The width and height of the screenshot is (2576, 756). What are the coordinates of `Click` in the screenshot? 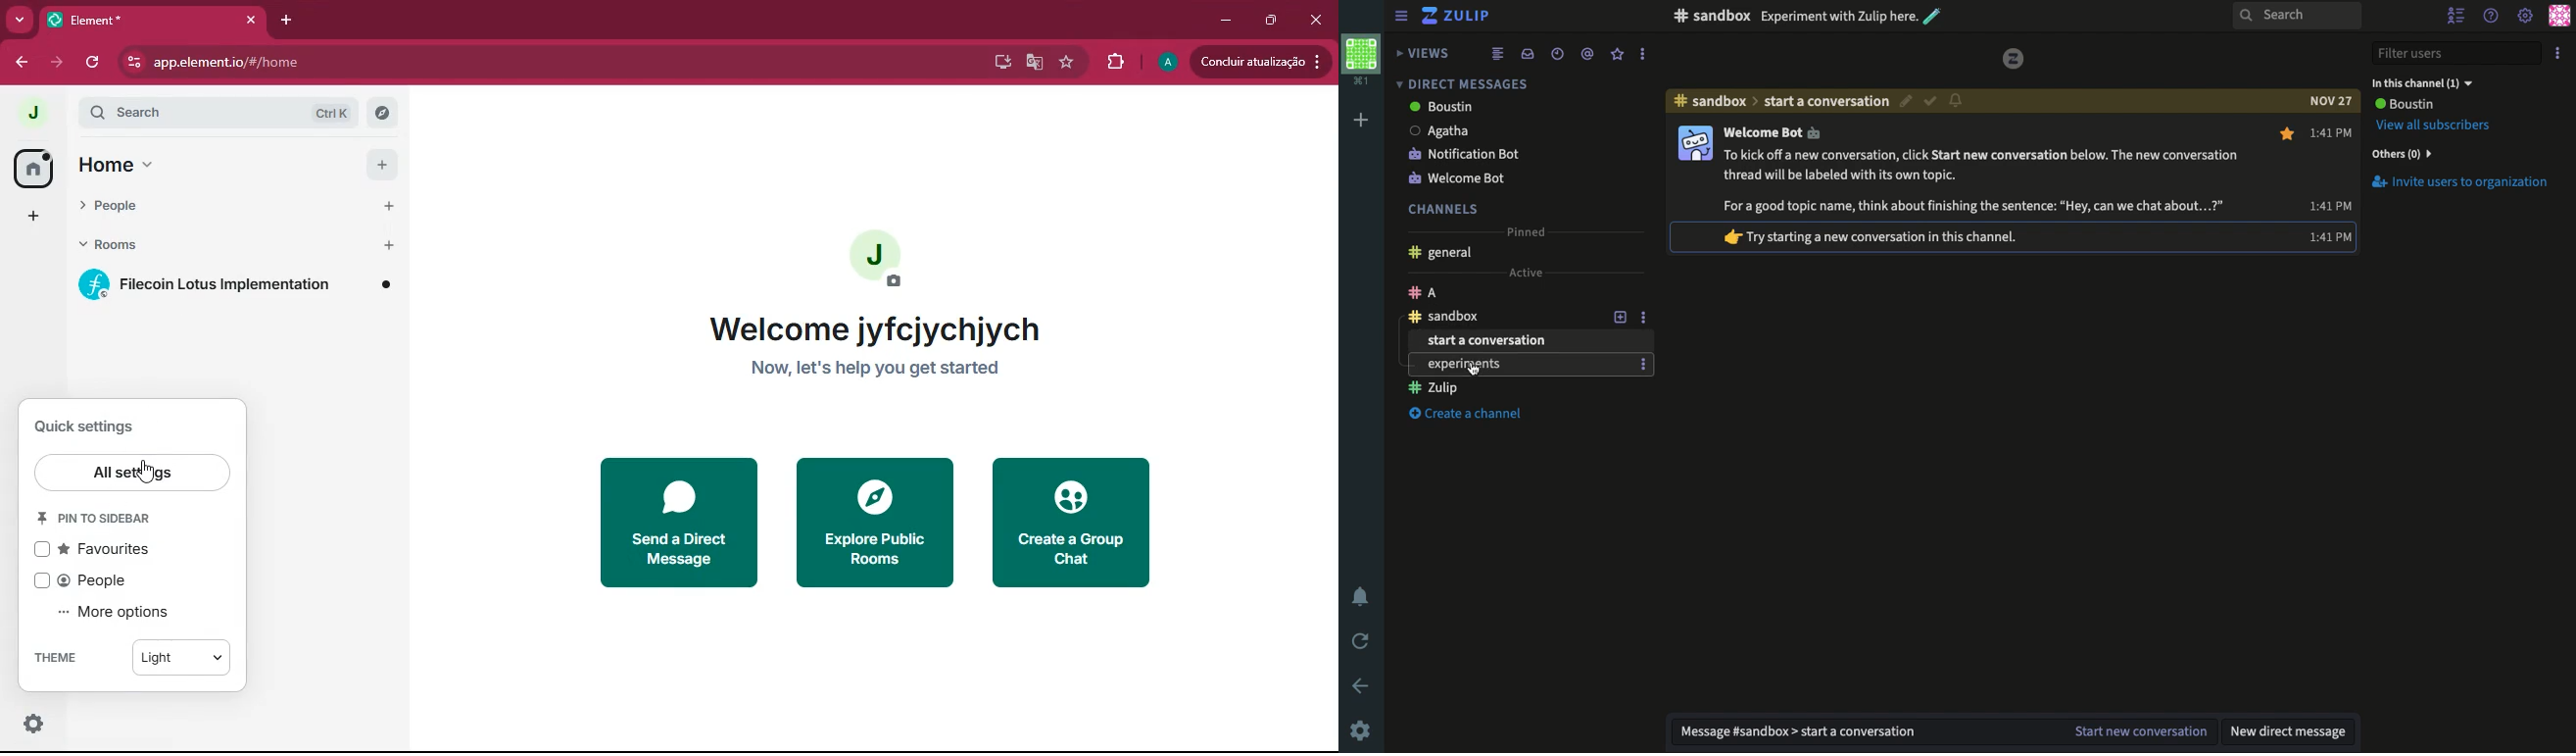 It's located at (1475, 367).